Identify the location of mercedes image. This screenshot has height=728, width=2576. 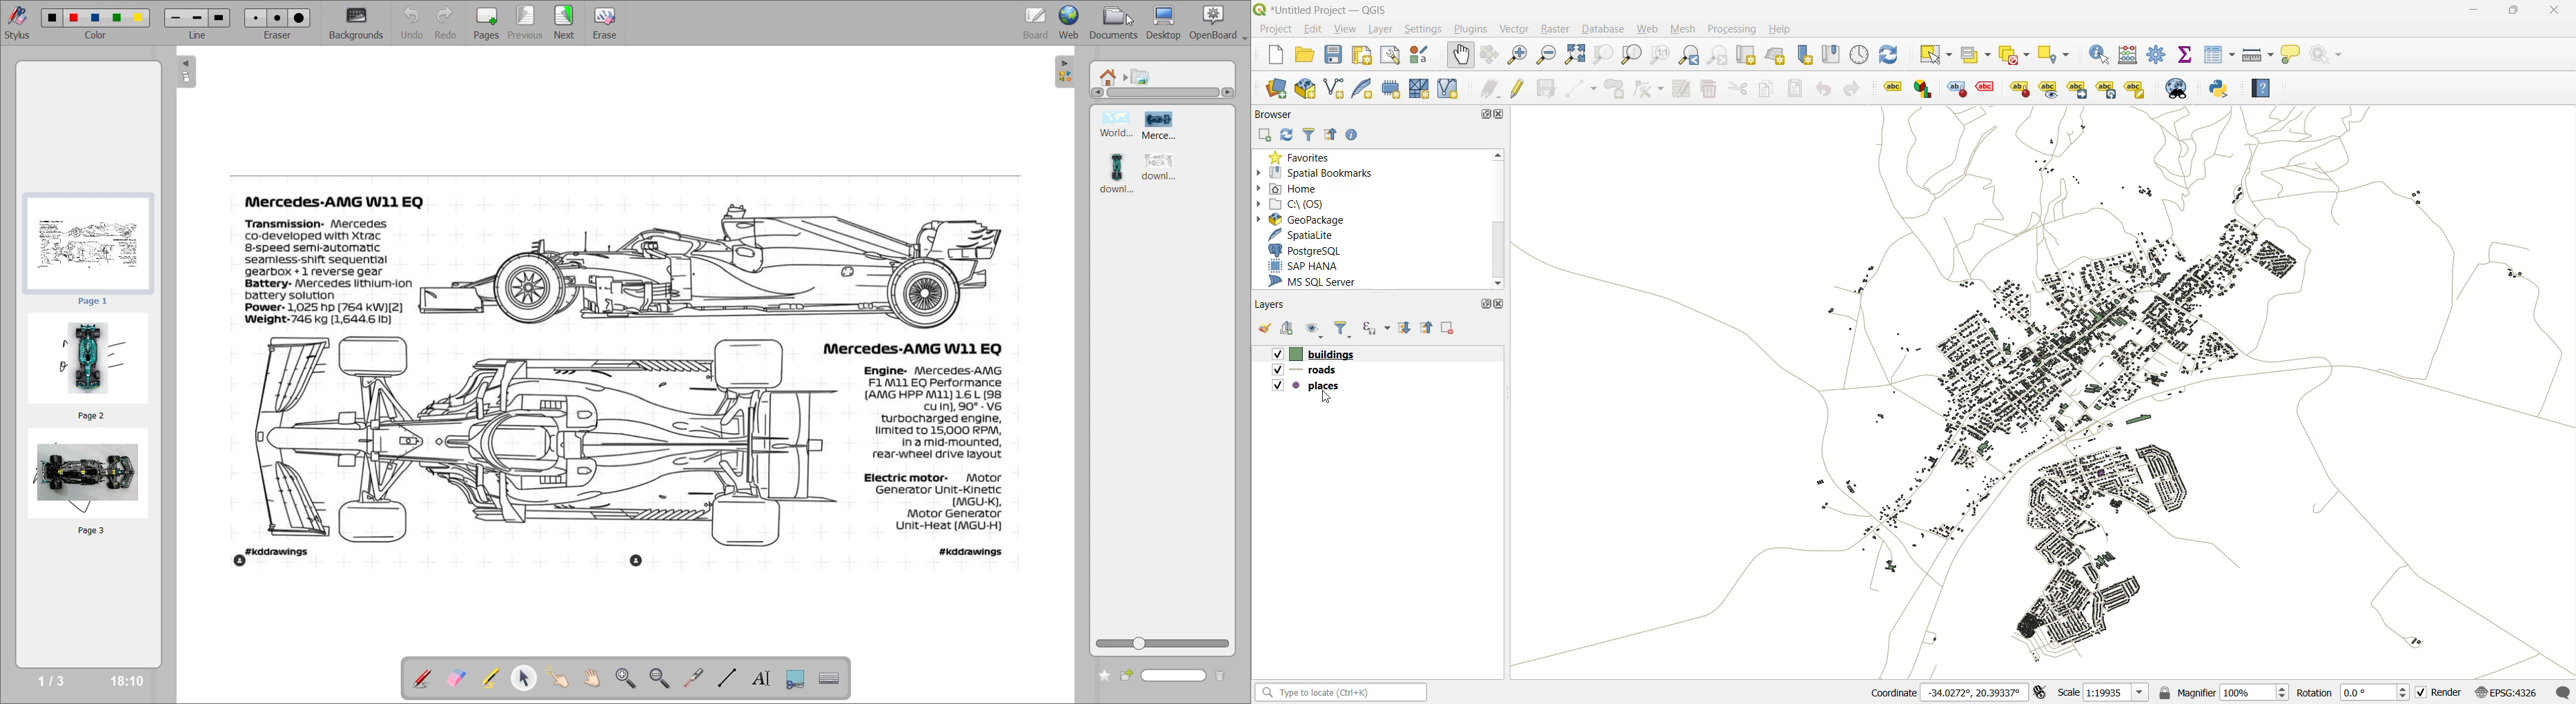
(716, 267).